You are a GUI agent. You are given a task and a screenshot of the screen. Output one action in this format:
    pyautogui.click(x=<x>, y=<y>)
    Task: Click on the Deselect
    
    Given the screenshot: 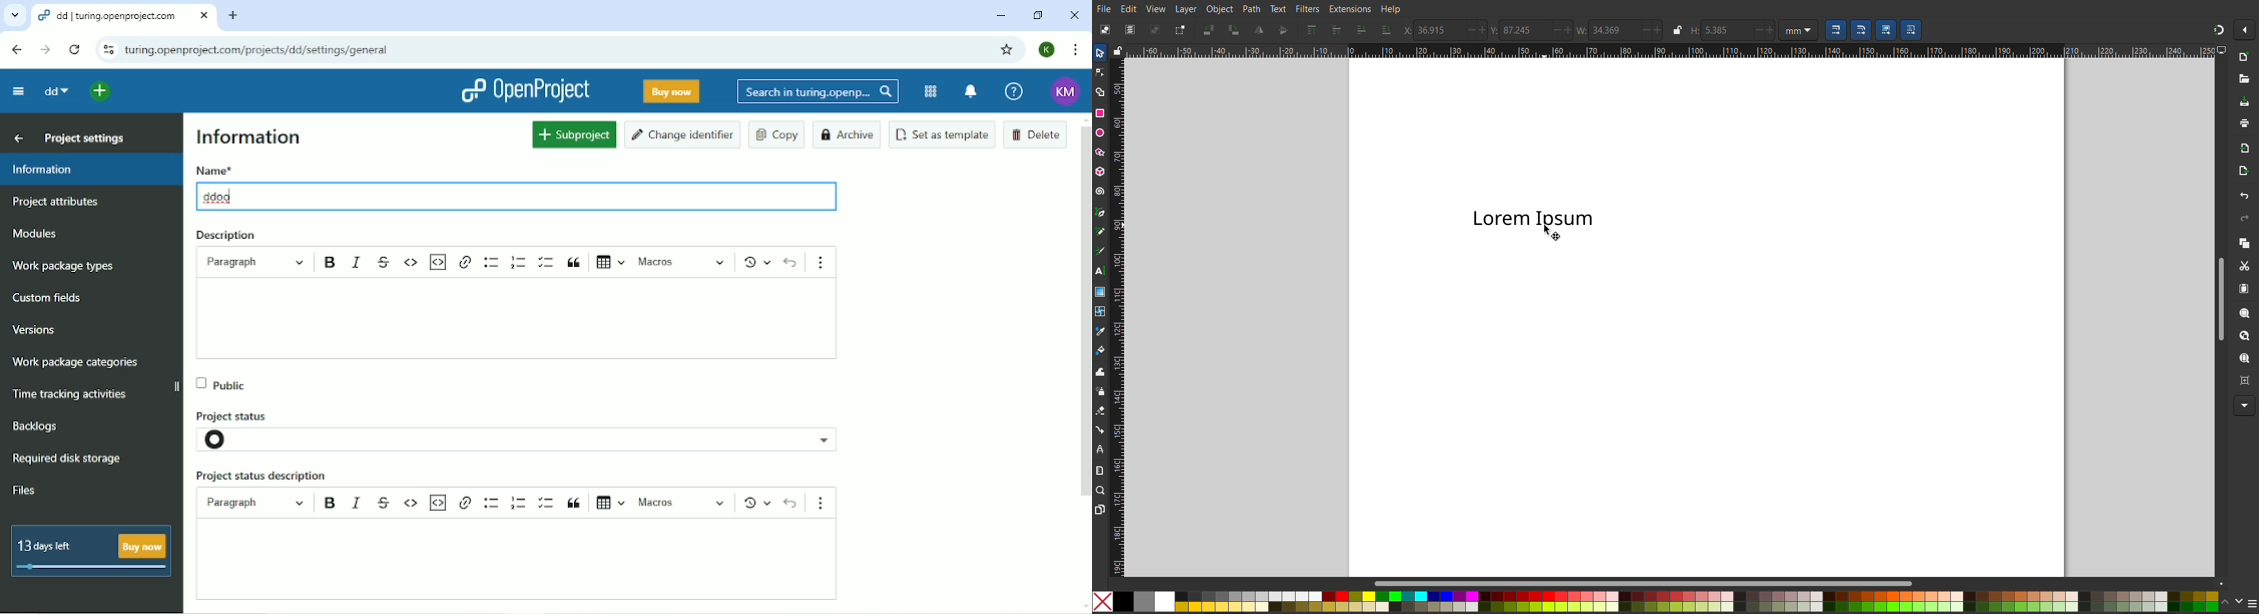 What is the action you would take?
    pyautogui.click(x=1155, y=29)
    